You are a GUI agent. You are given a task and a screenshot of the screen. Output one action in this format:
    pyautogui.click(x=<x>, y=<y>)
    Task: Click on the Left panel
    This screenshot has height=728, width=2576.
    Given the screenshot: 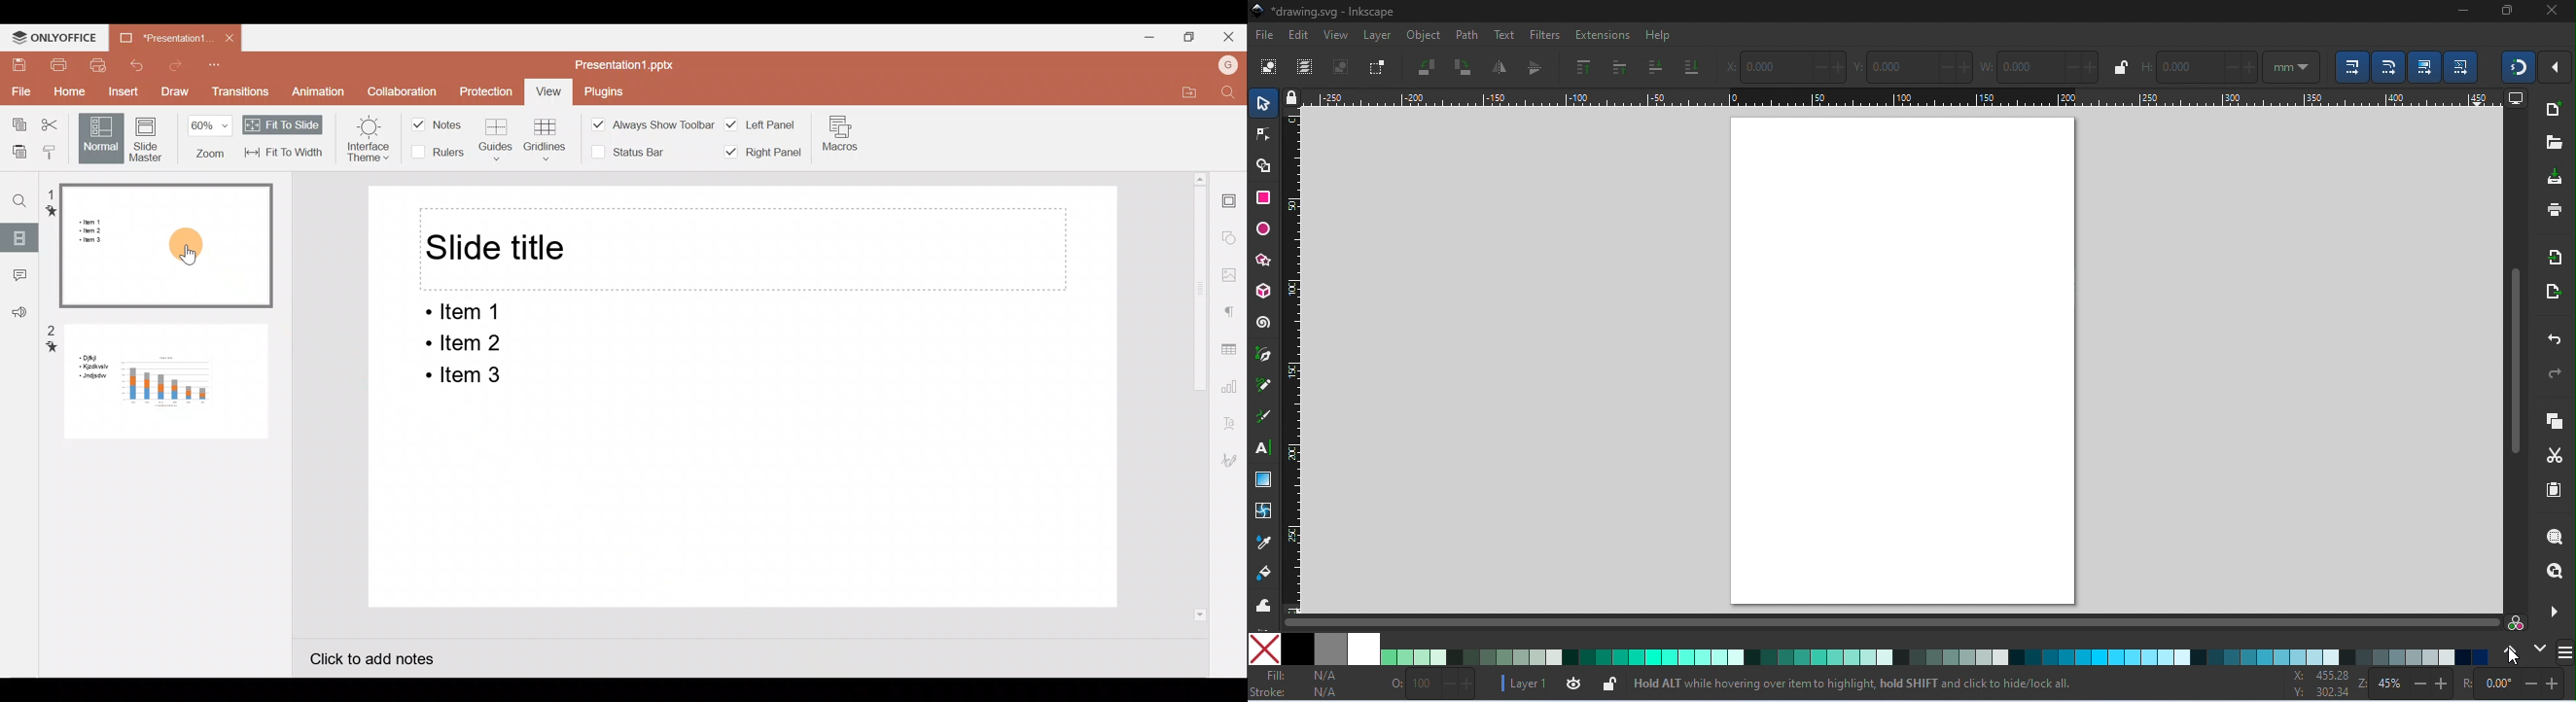 What is the action you would take?
    pyautogui.click(x=763, y=124)
    